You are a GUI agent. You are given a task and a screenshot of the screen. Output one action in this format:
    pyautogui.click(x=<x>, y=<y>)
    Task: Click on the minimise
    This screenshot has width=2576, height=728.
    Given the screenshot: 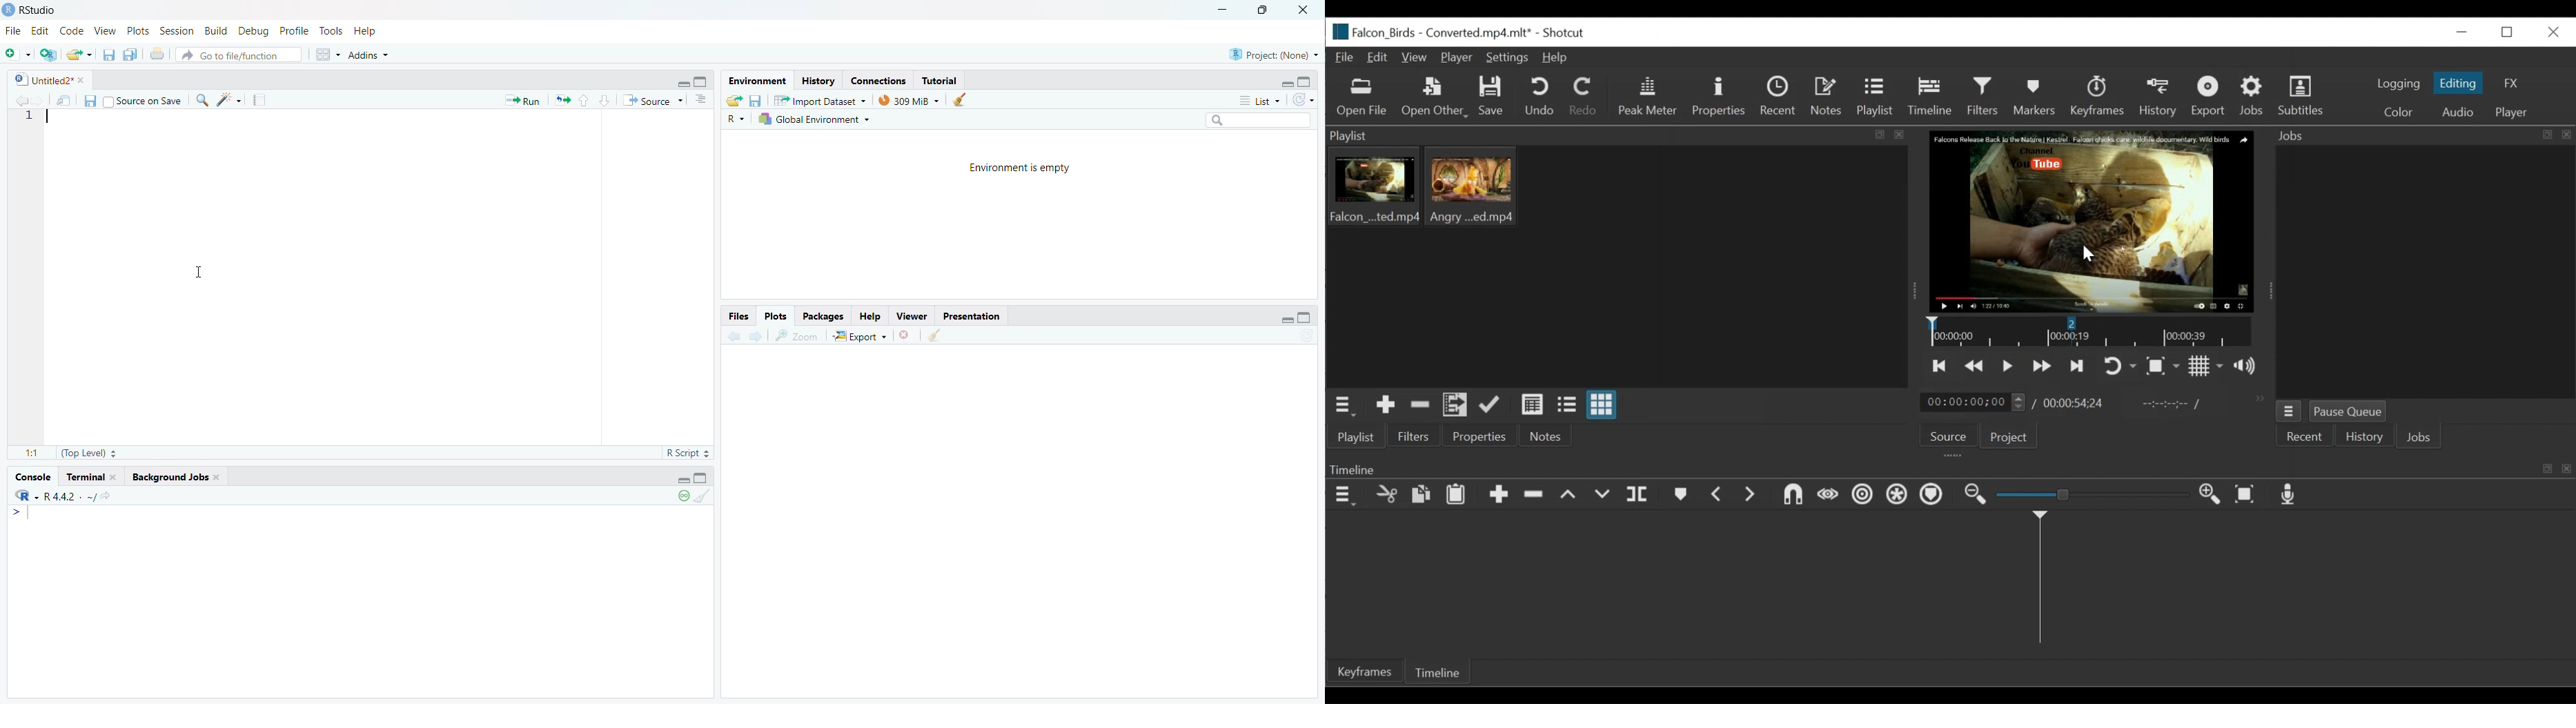 What is the action you would take?
    pyautogui.click(x=1222, y=10)
    